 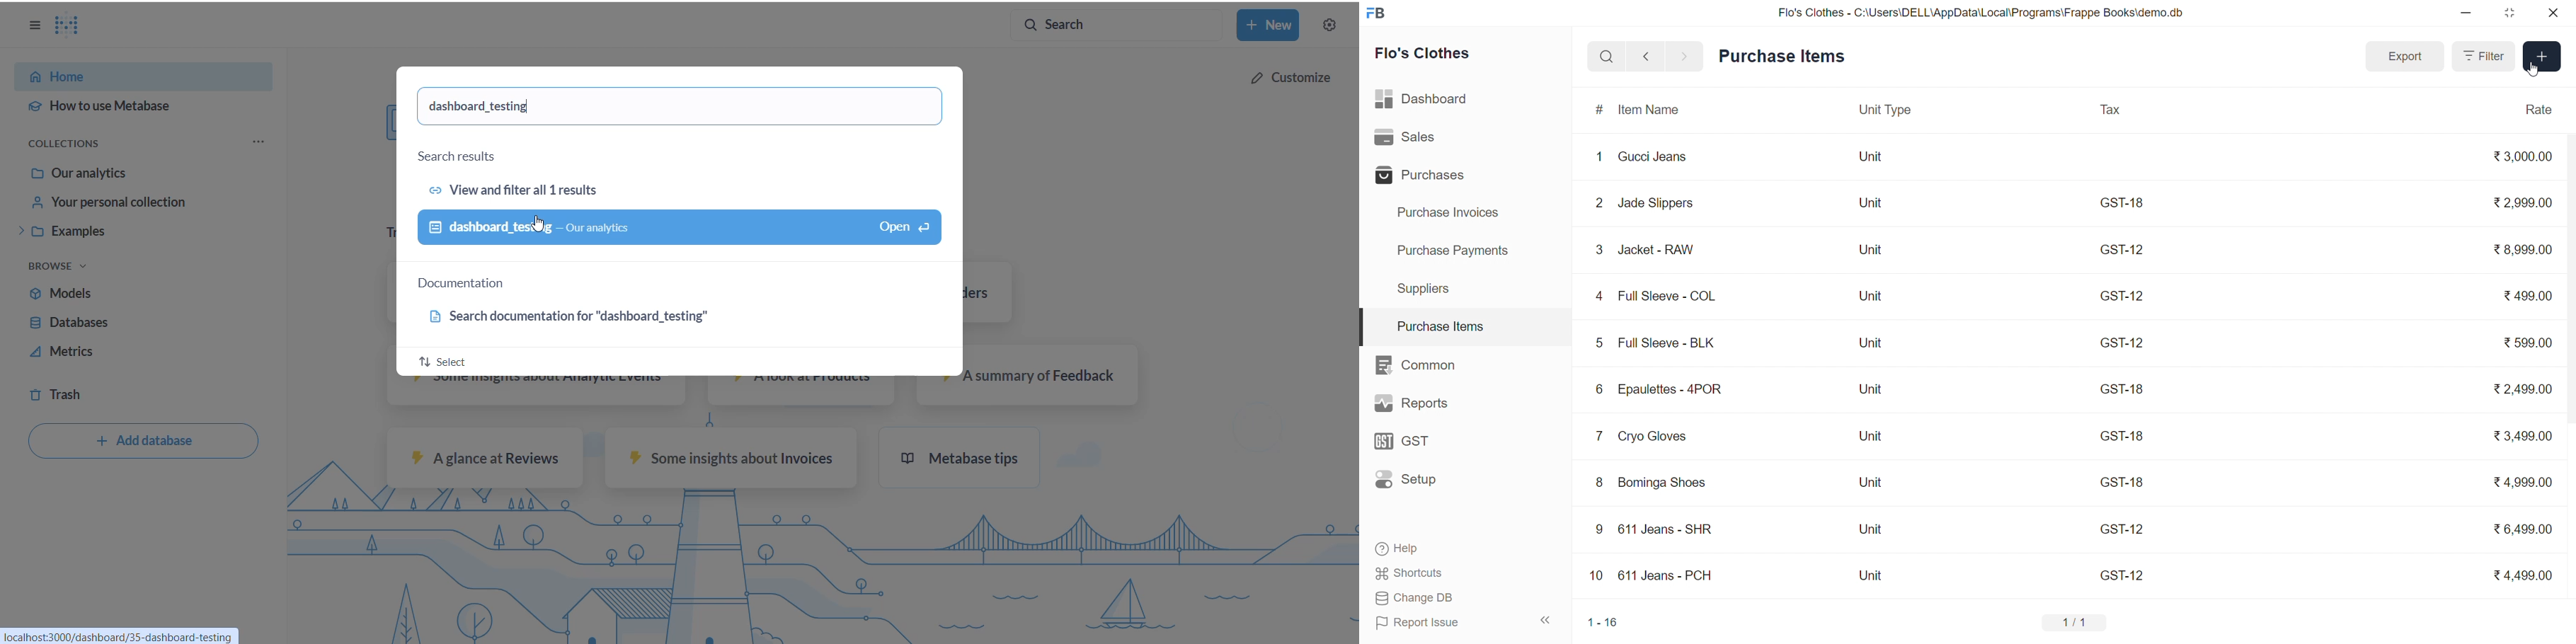 What do you see at coordinates (1419, 443) in the screenshot?
I see `GST` at bounding box center [1419, 443].